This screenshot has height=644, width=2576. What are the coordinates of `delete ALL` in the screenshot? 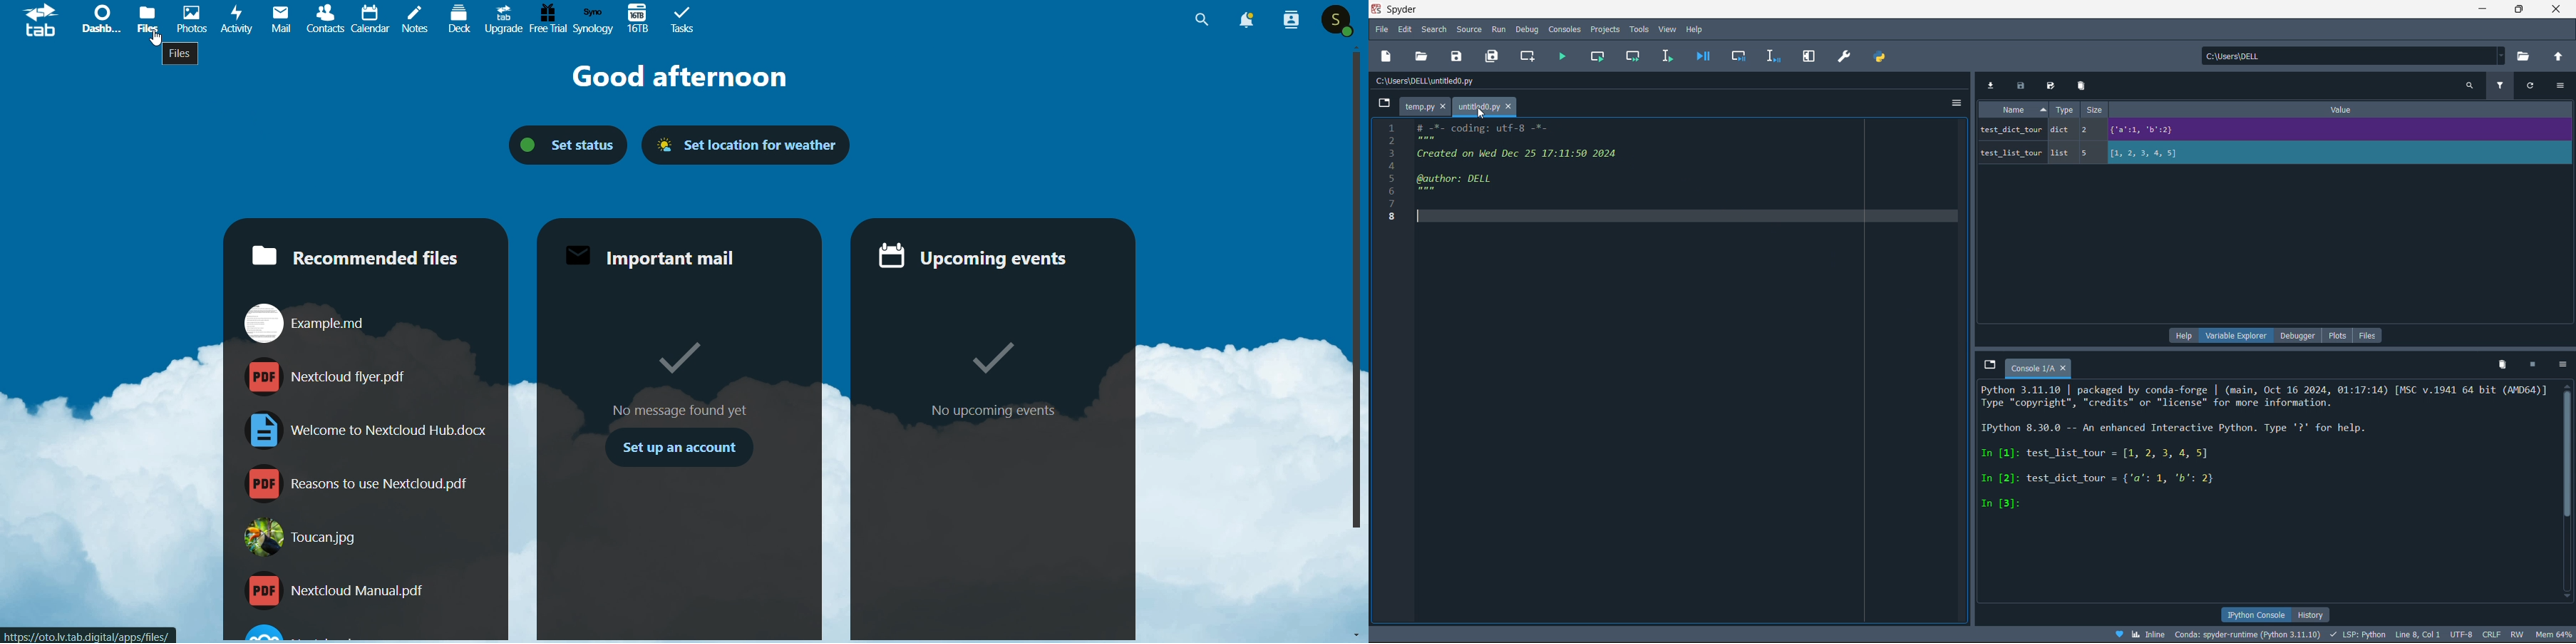 It's located at (2507, 365).